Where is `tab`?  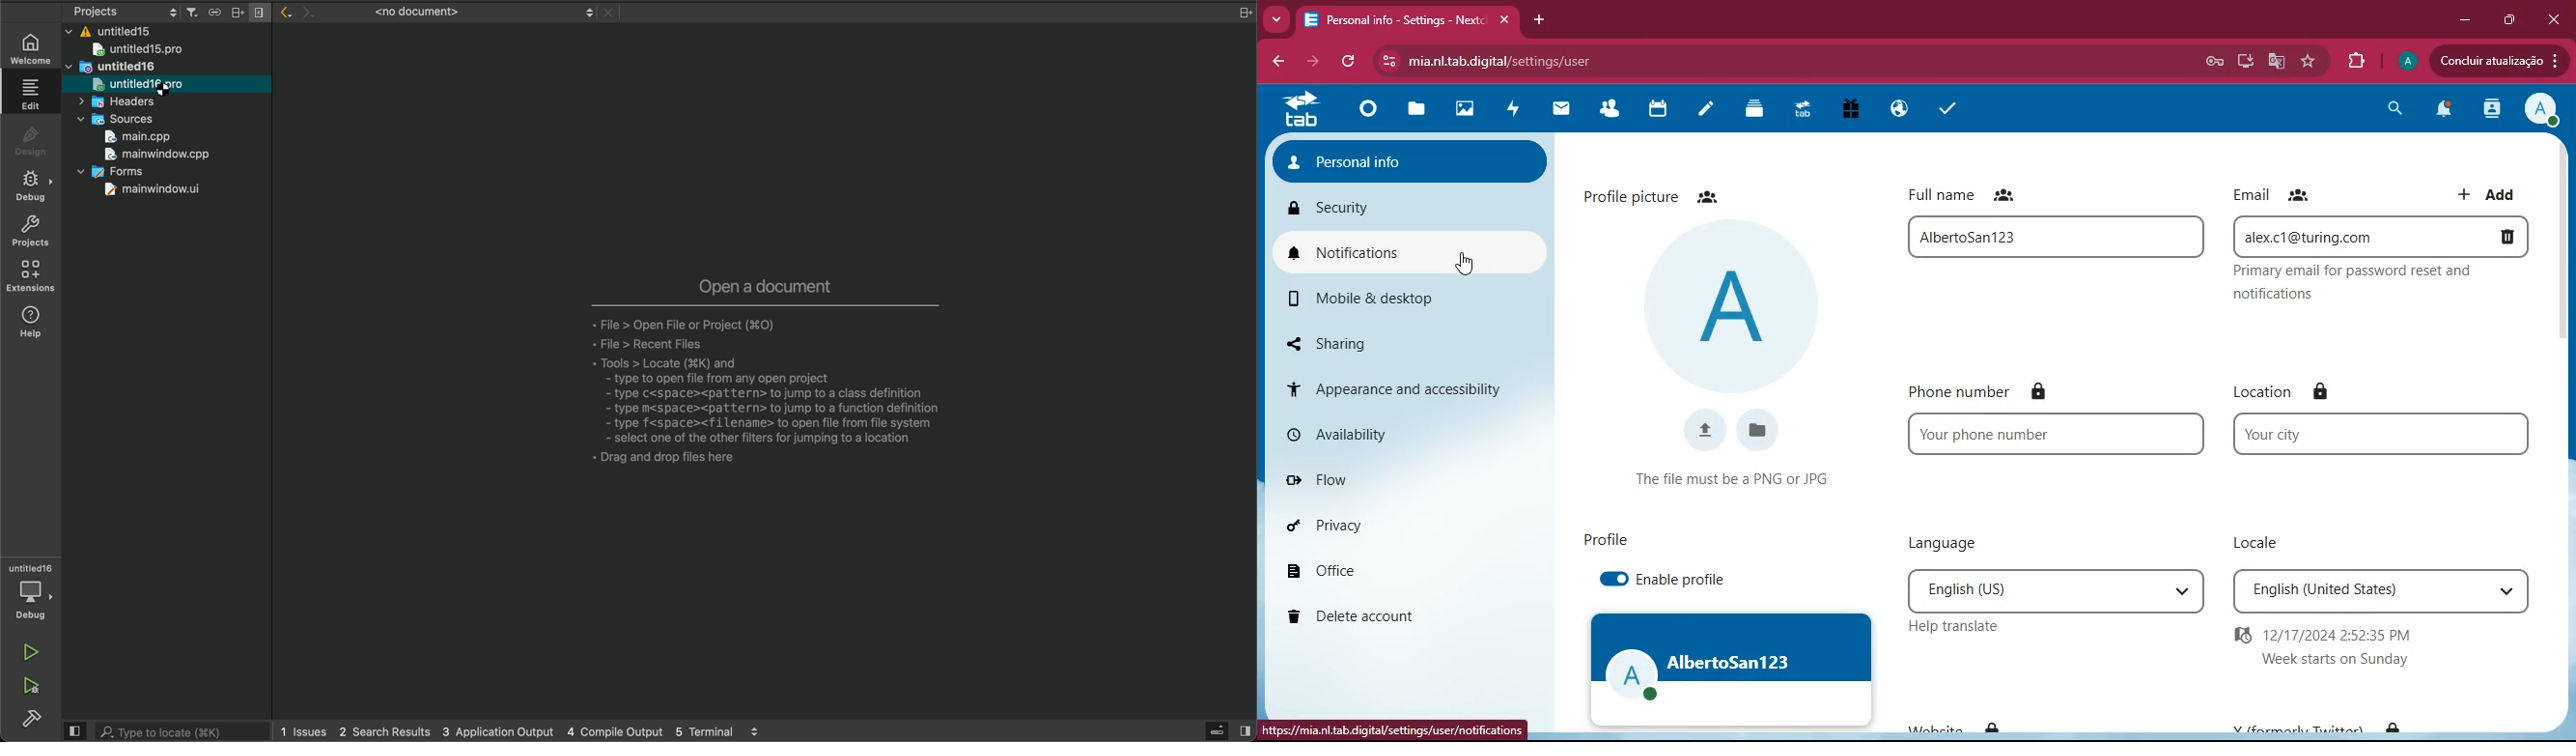 tab is located at coordinates (1803, 108).